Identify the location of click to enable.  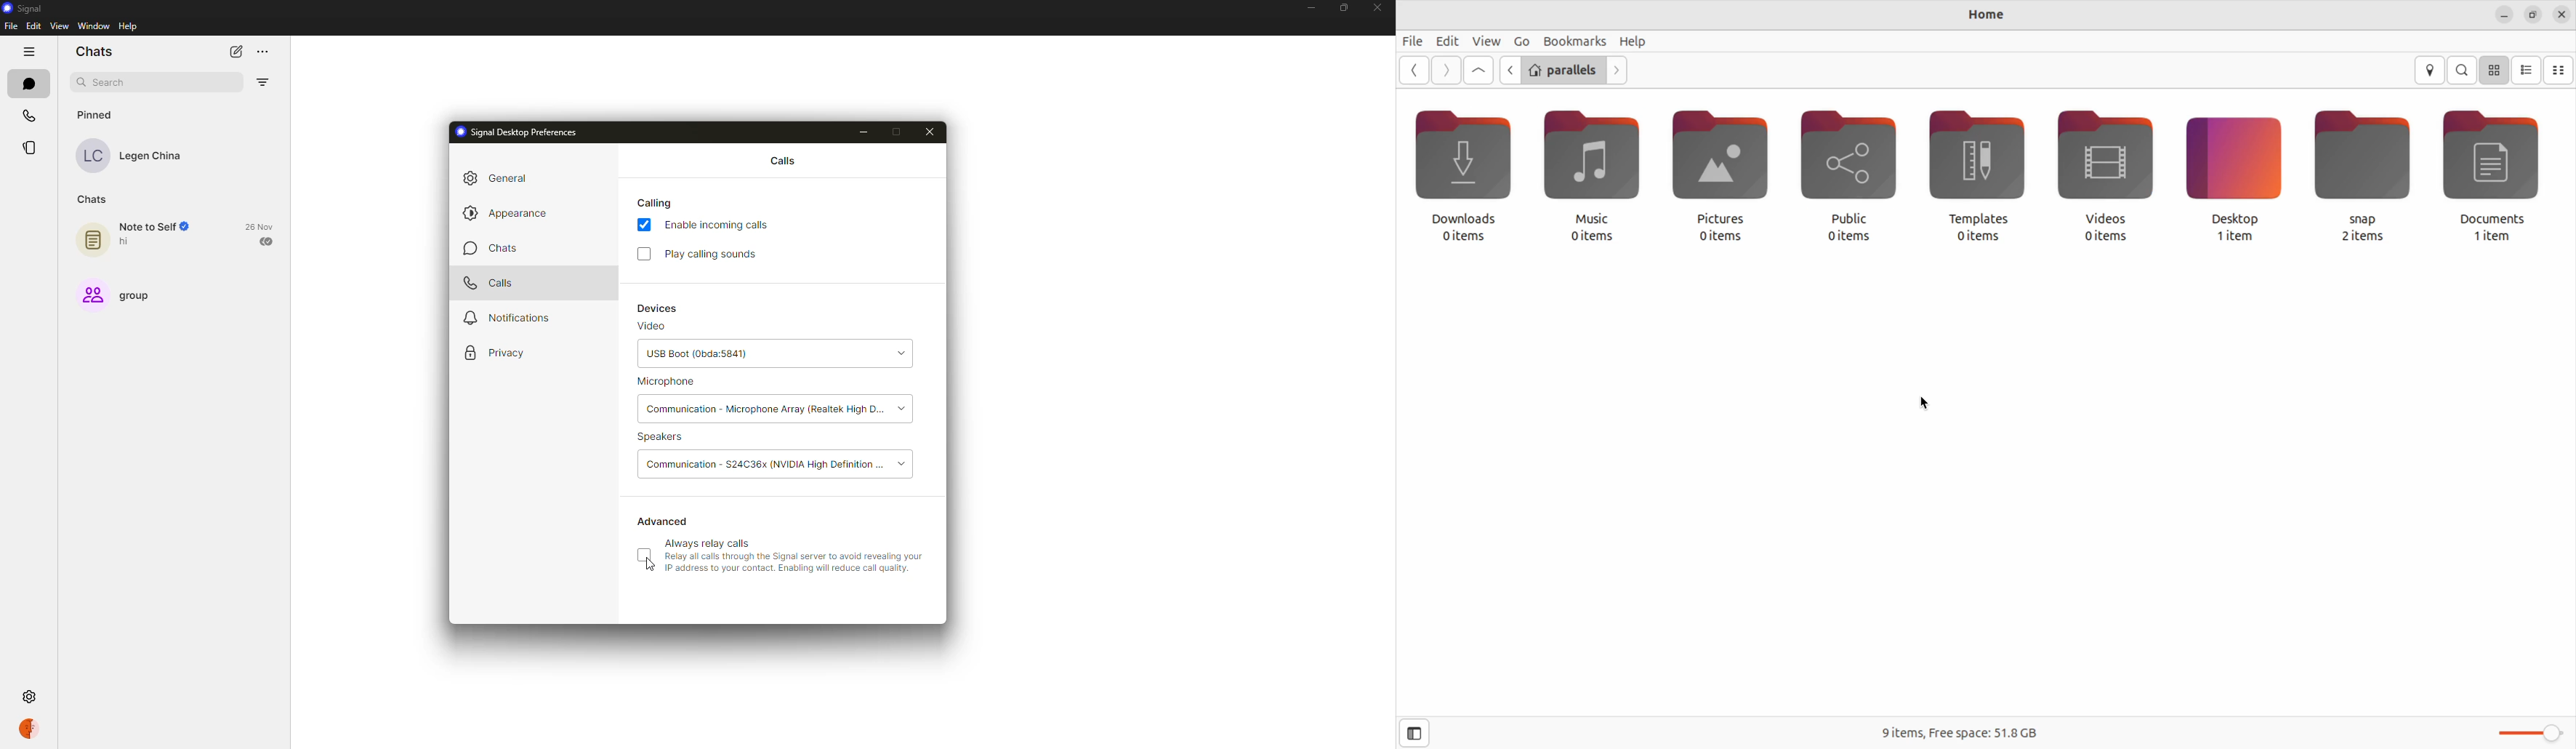
(643, 253).